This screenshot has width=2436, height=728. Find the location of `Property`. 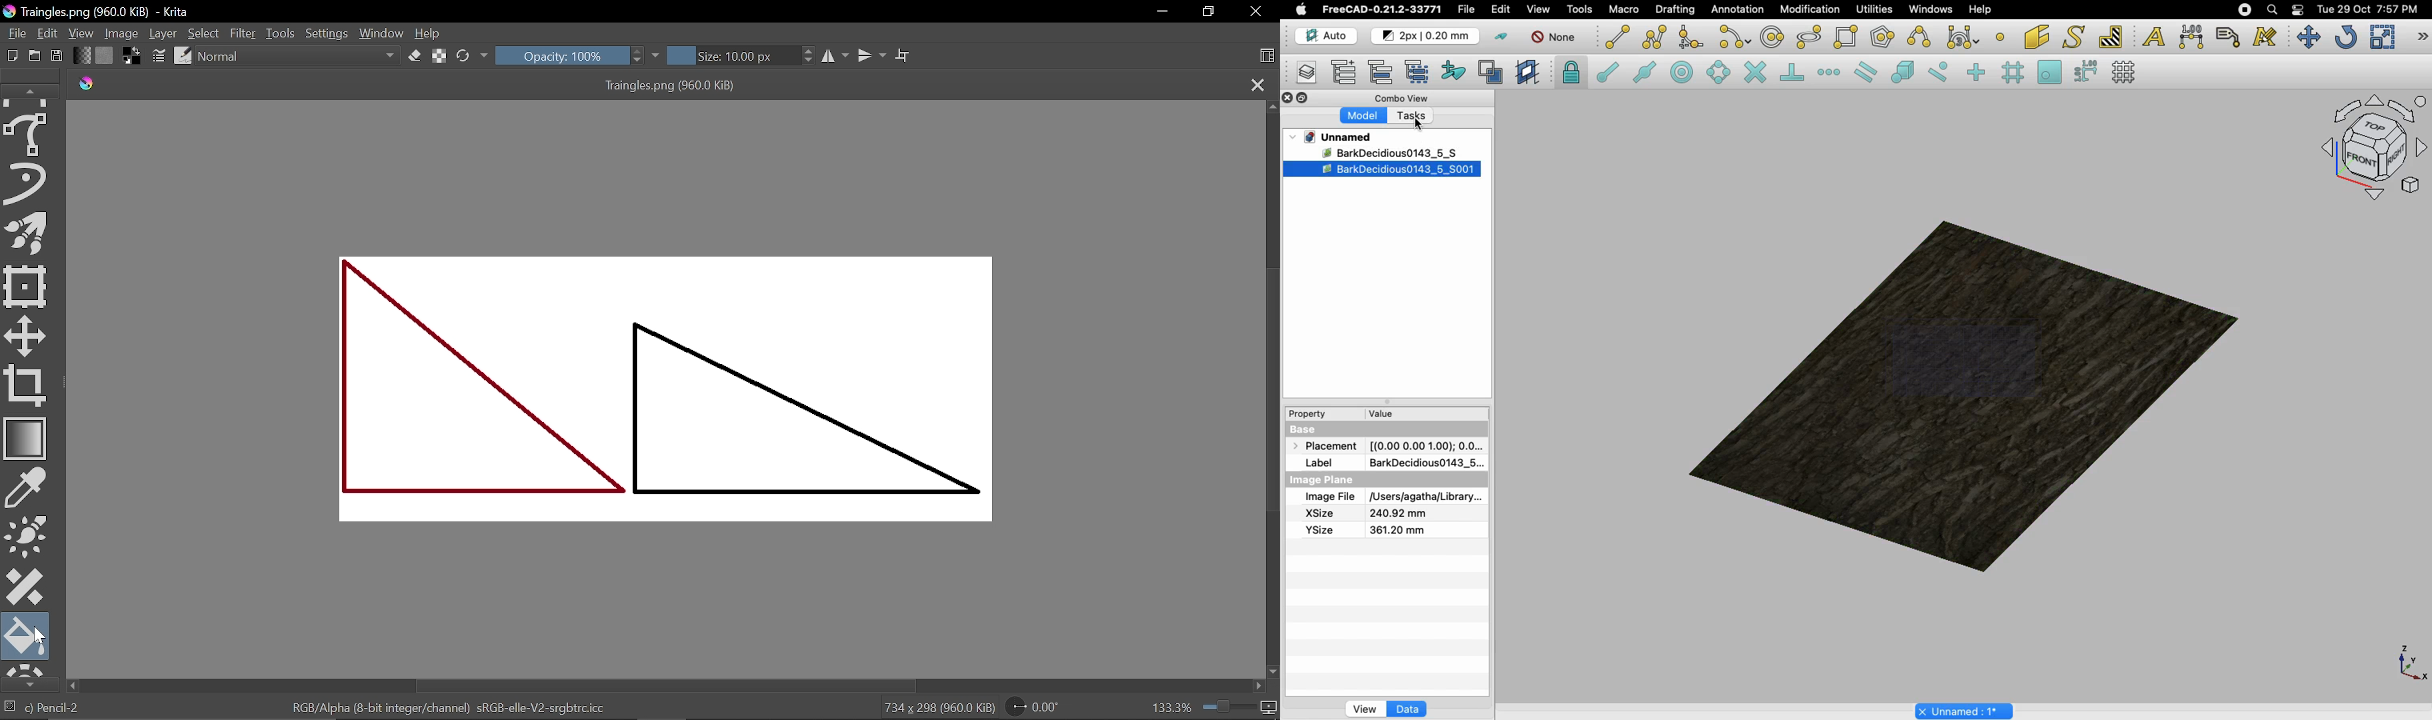

Property is located at coordinates (1312, 414).